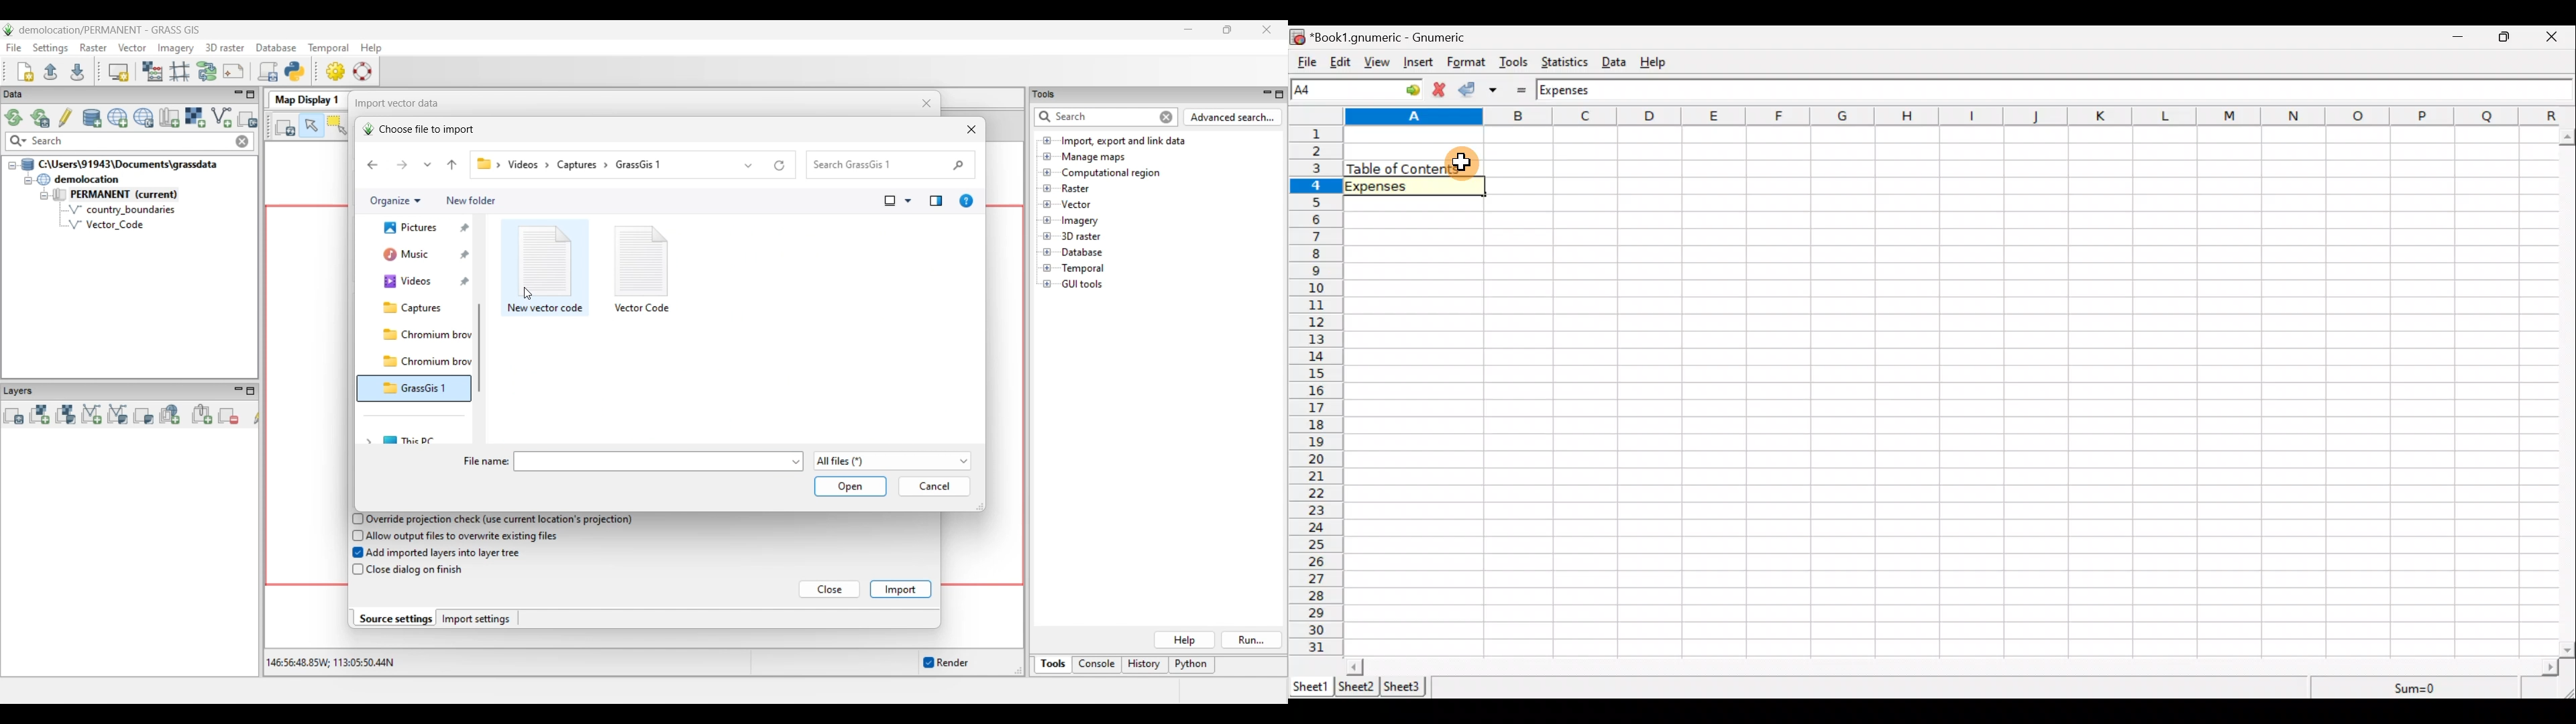 This screenshot has height=728, width=2576. Describe the element at coordinates (1618, 62) in the screenshot. I see `Data` at that location.